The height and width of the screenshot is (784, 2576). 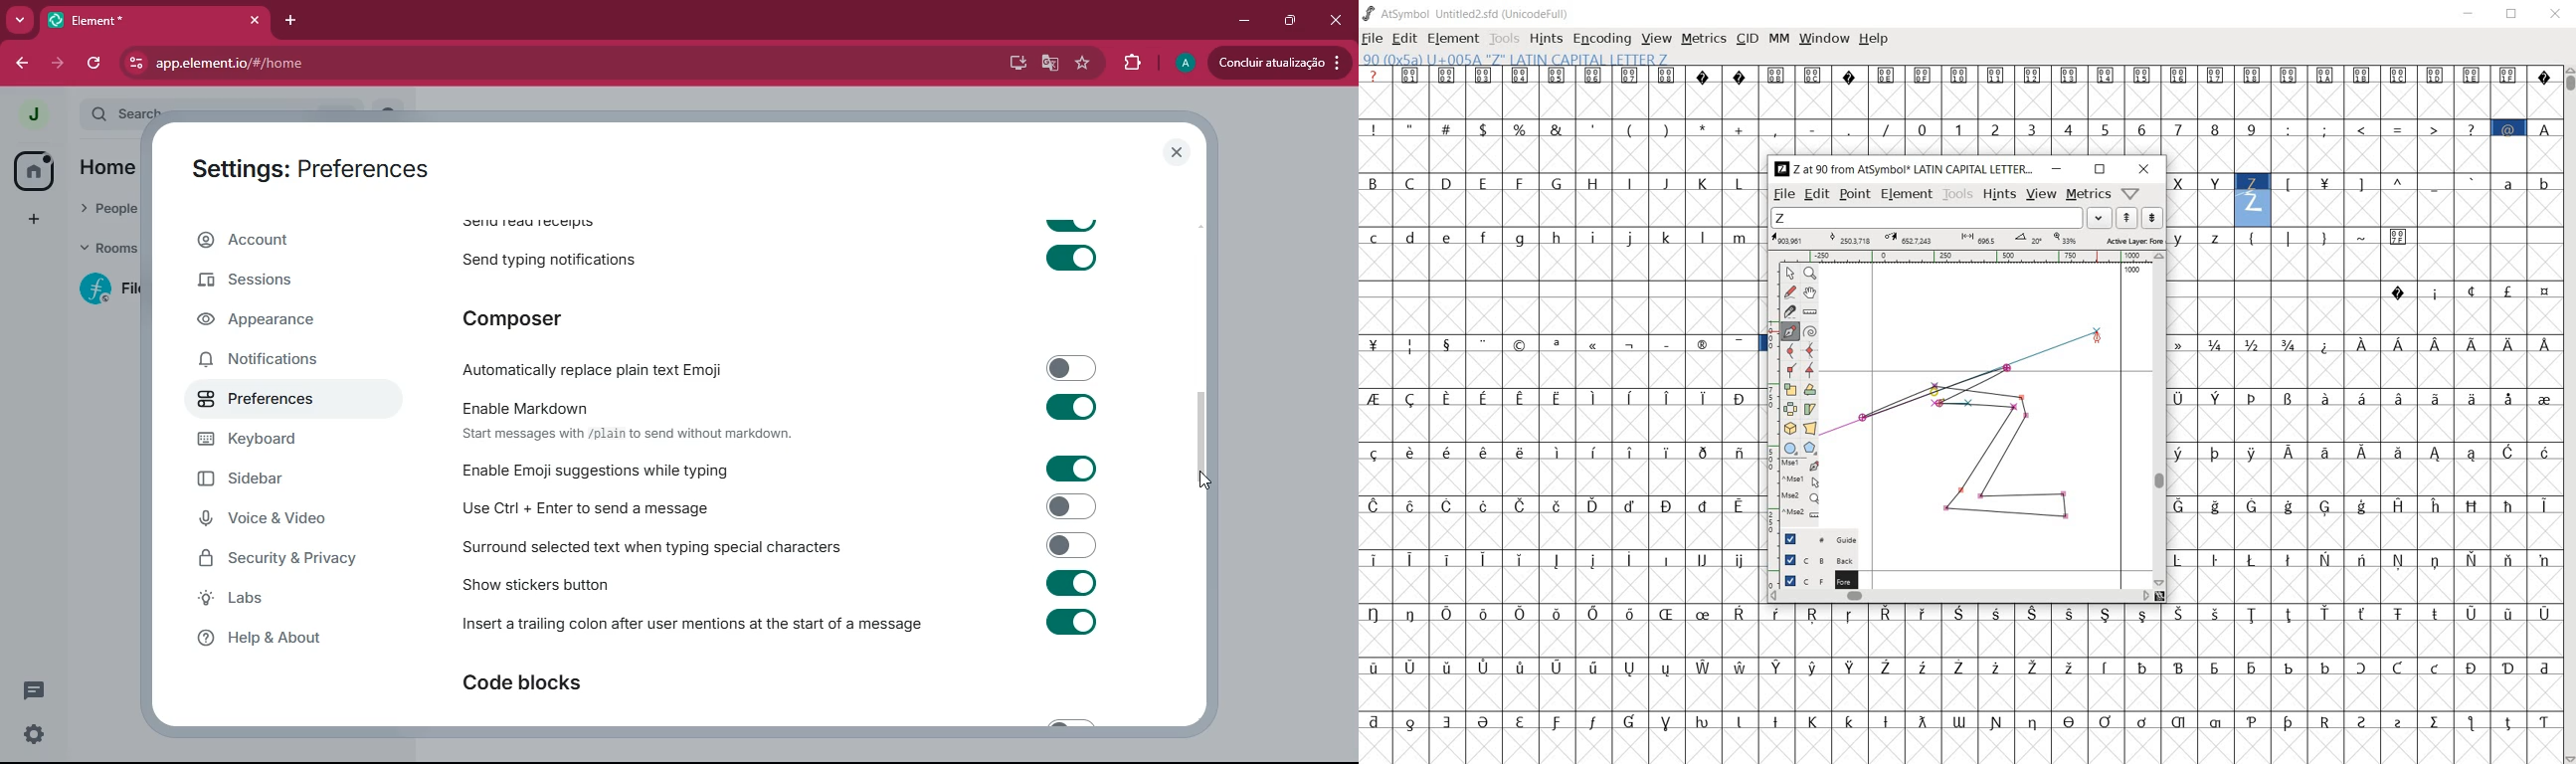 I want to click on minimize, so click(x=1240, y=21).